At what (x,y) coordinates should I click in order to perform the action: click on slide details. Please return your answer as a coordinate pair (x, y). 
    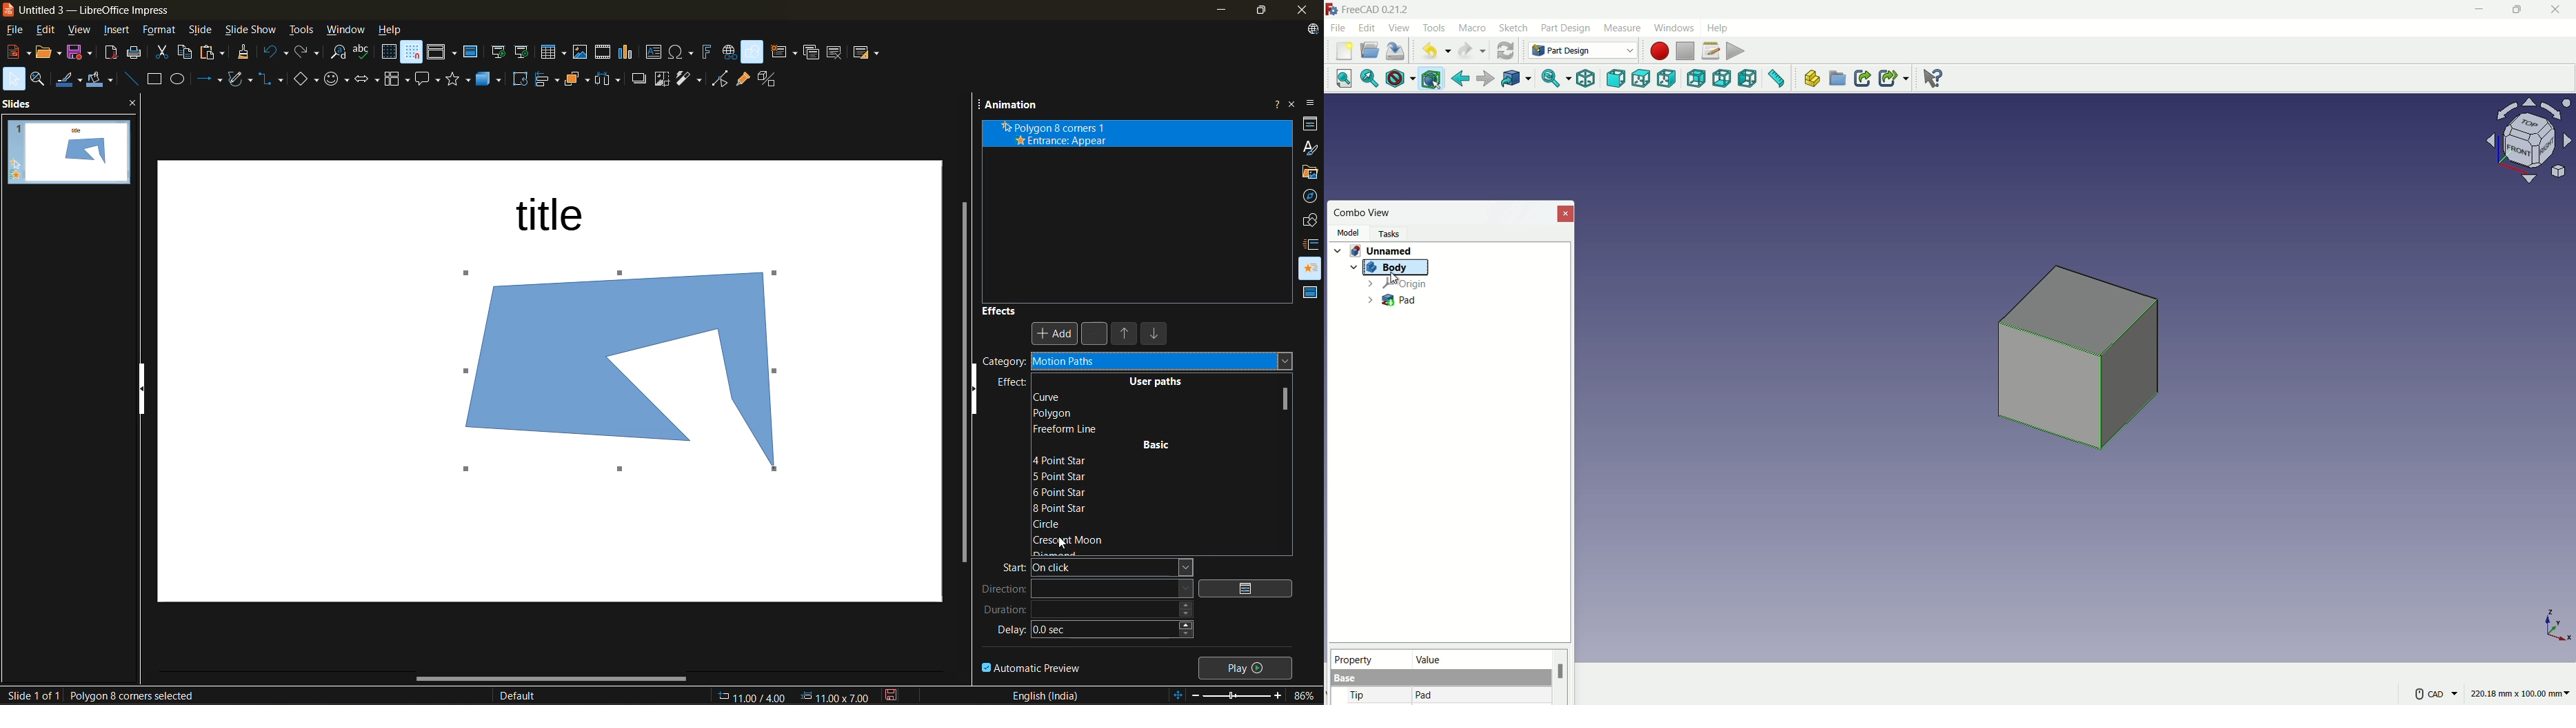
    Looking at the image, I should click on (32, 696).